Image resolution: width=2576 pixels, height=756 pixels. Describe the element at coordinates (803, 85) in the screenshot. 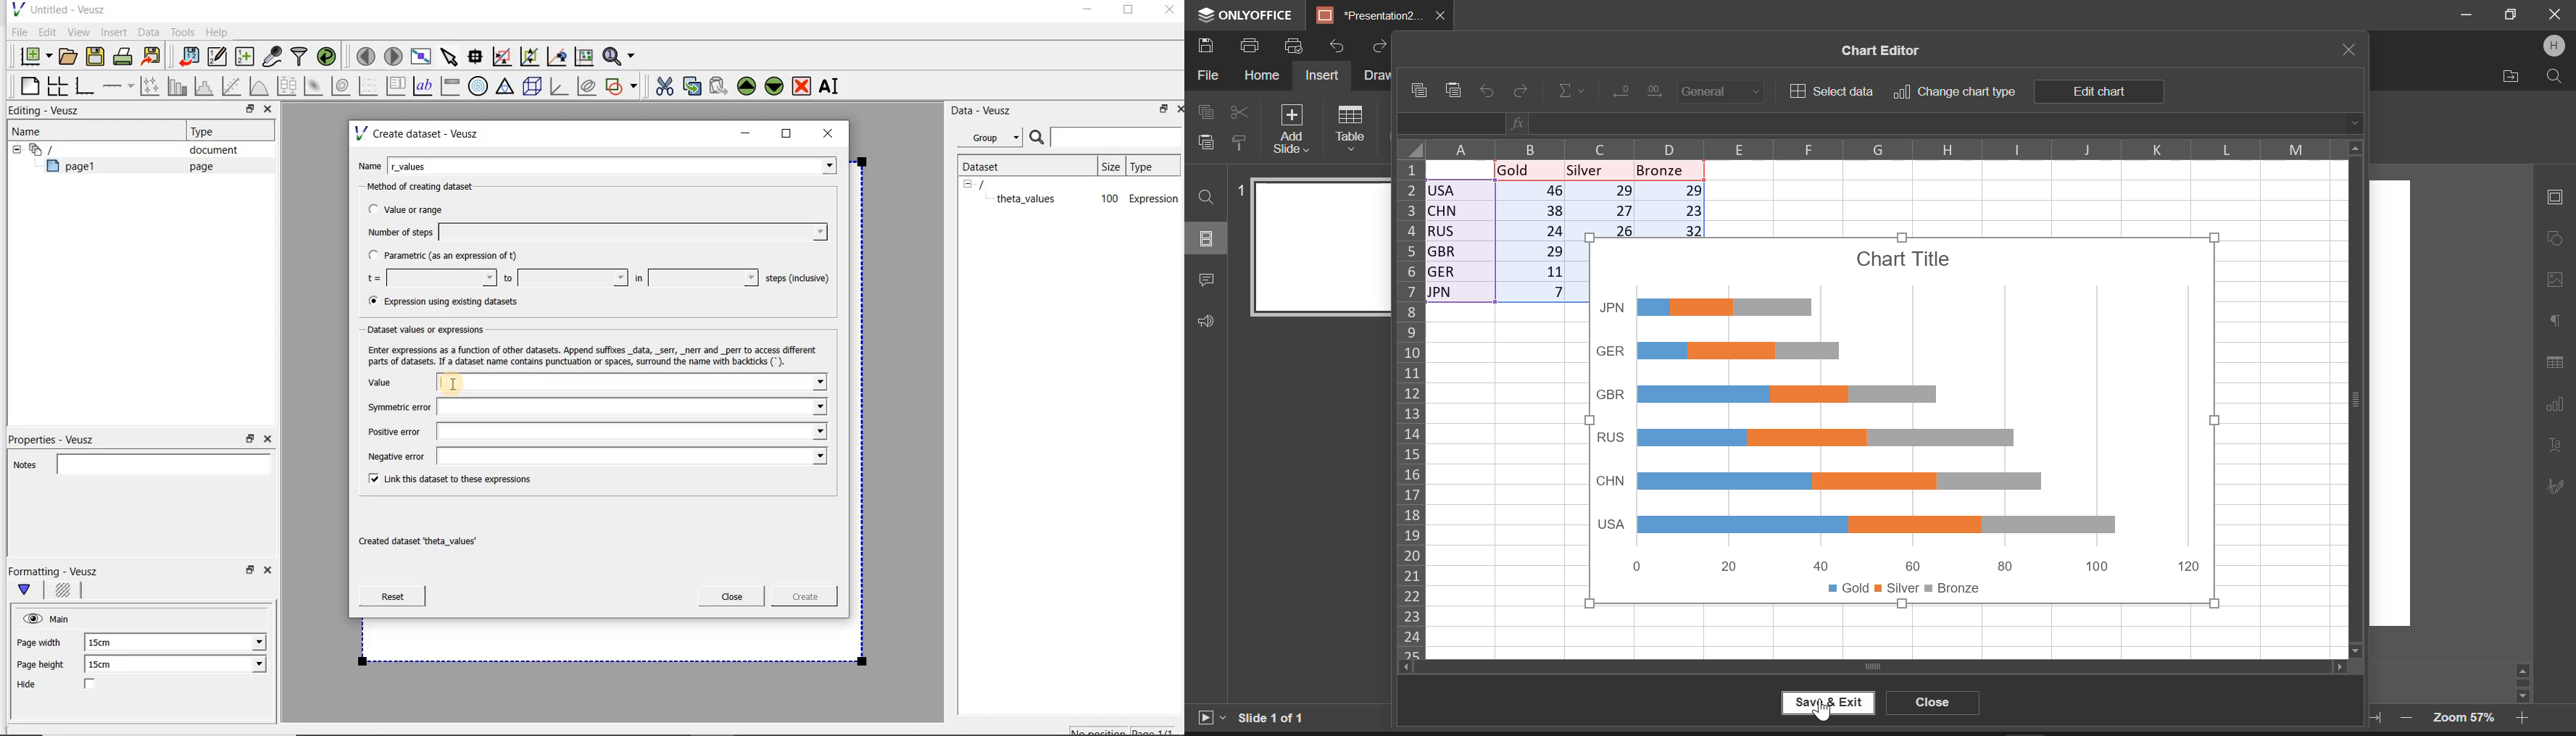

I see `remove the selected widget` at that location.